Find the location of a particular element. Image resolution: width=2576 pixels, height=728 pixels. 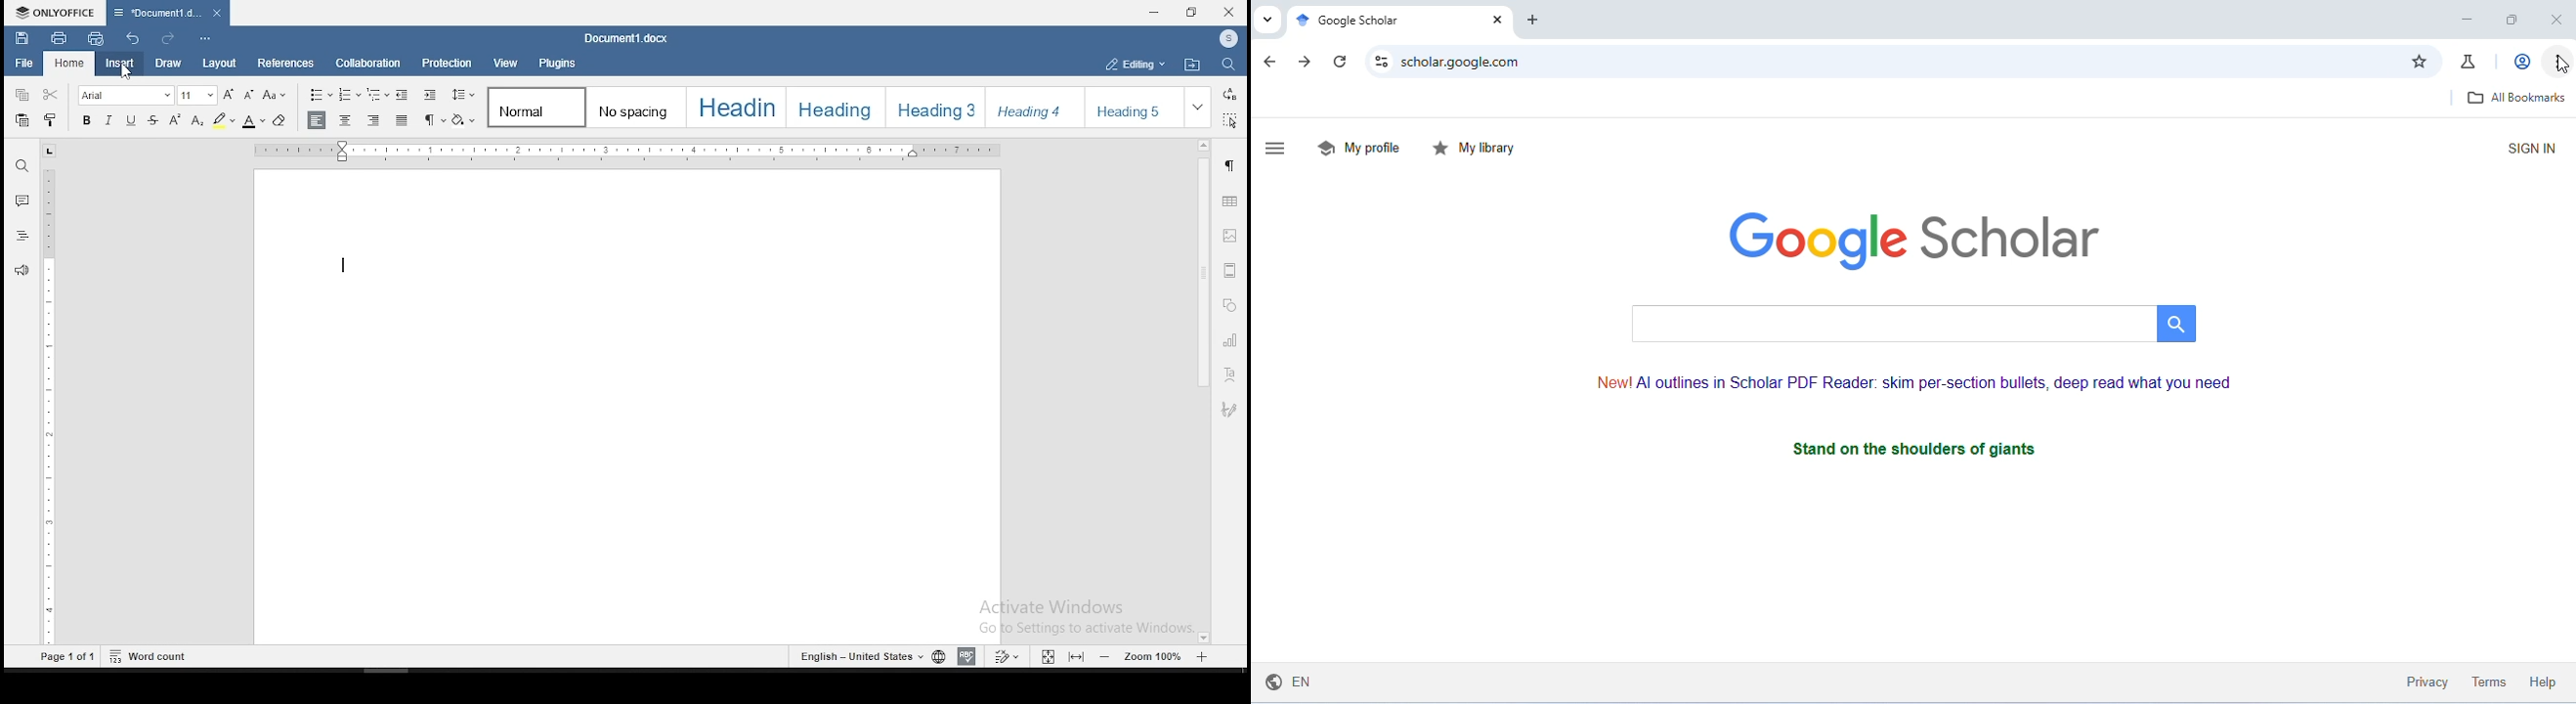

highlight color is located at coordinates (224, 119).